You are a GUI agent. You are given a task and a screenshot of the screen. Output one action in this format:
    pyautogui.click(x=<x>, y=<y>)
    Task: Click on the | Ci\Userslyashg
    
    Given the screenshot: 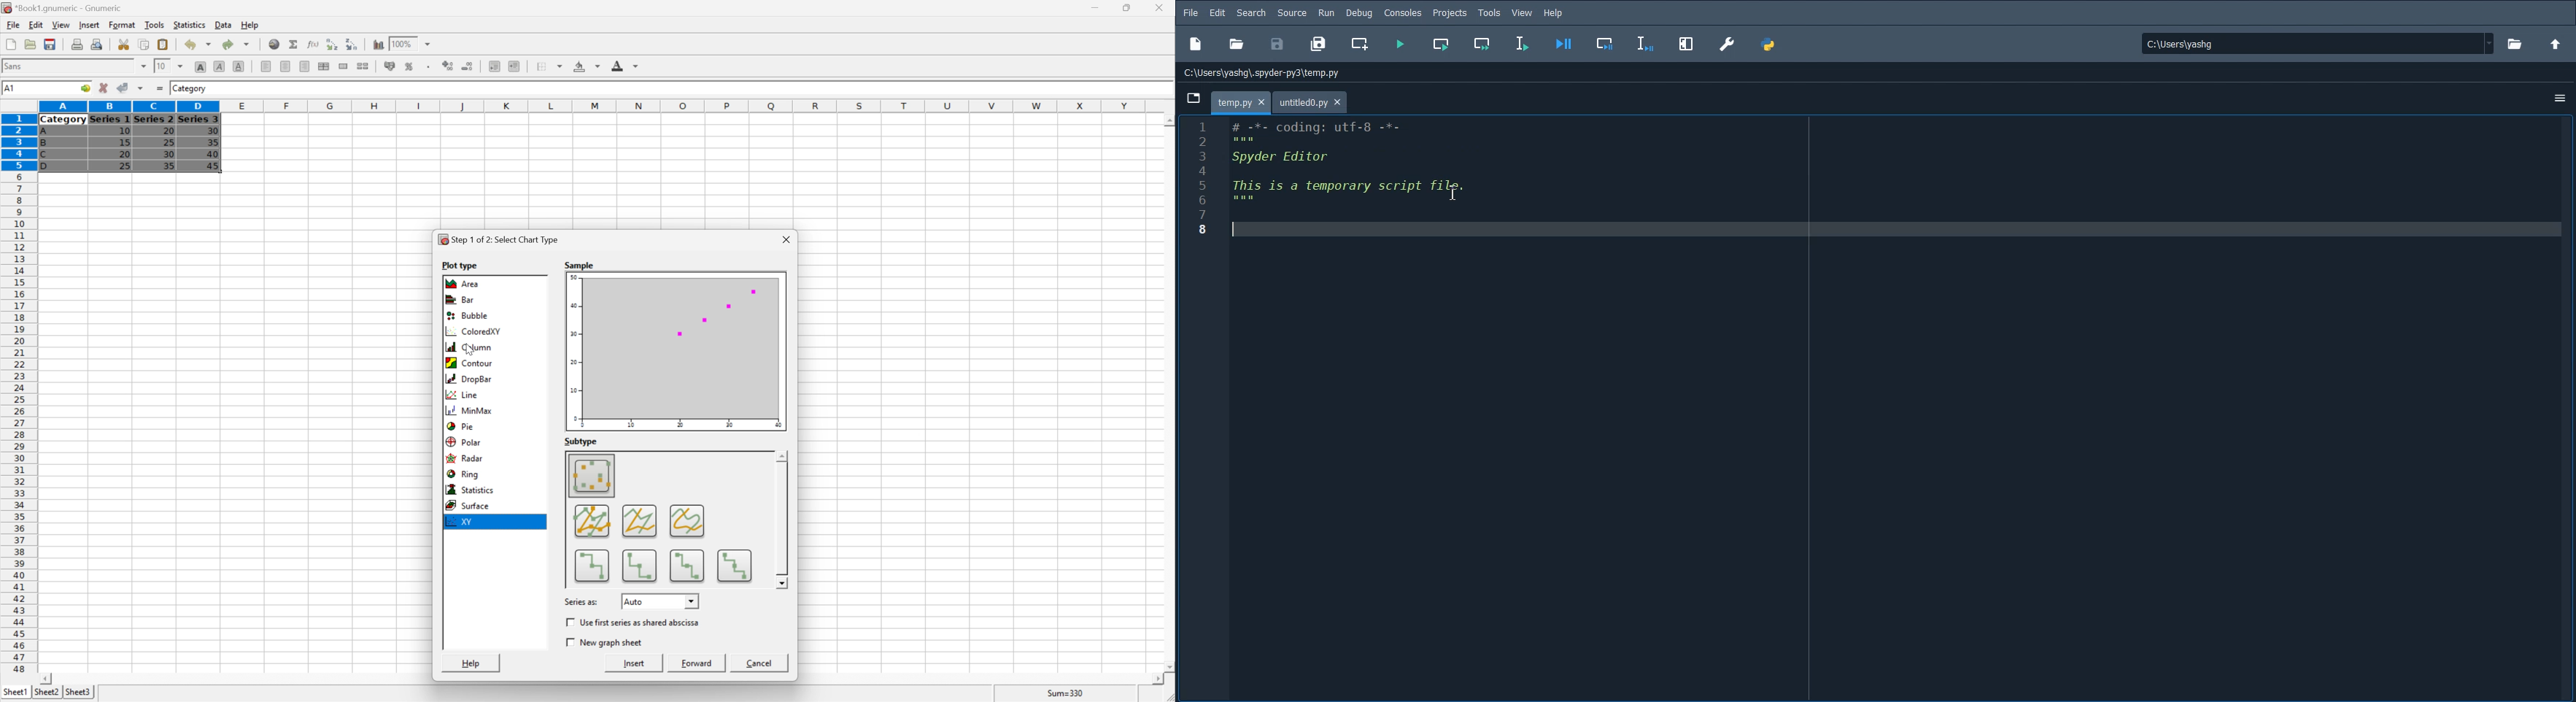 What is the action you would take?
    pyautogui.click(x=2189, y=45)
    